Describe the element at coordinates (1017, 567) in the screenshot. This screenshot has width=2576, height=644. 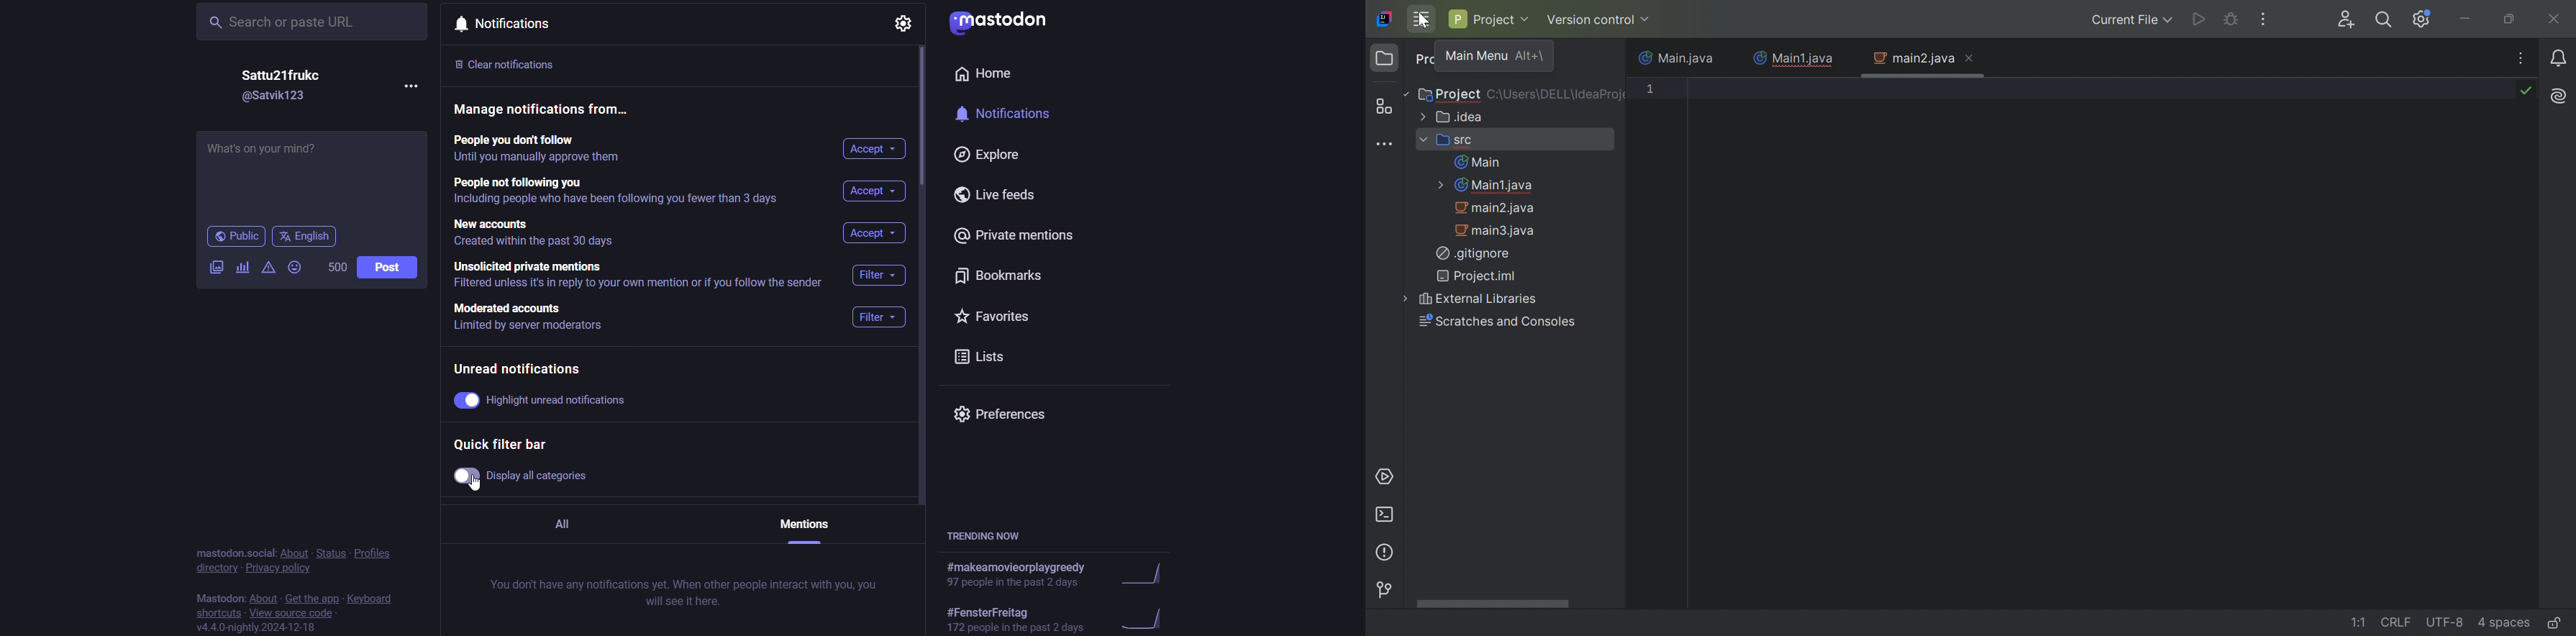
I see `#makeamovieorplaygreedy` at that location.